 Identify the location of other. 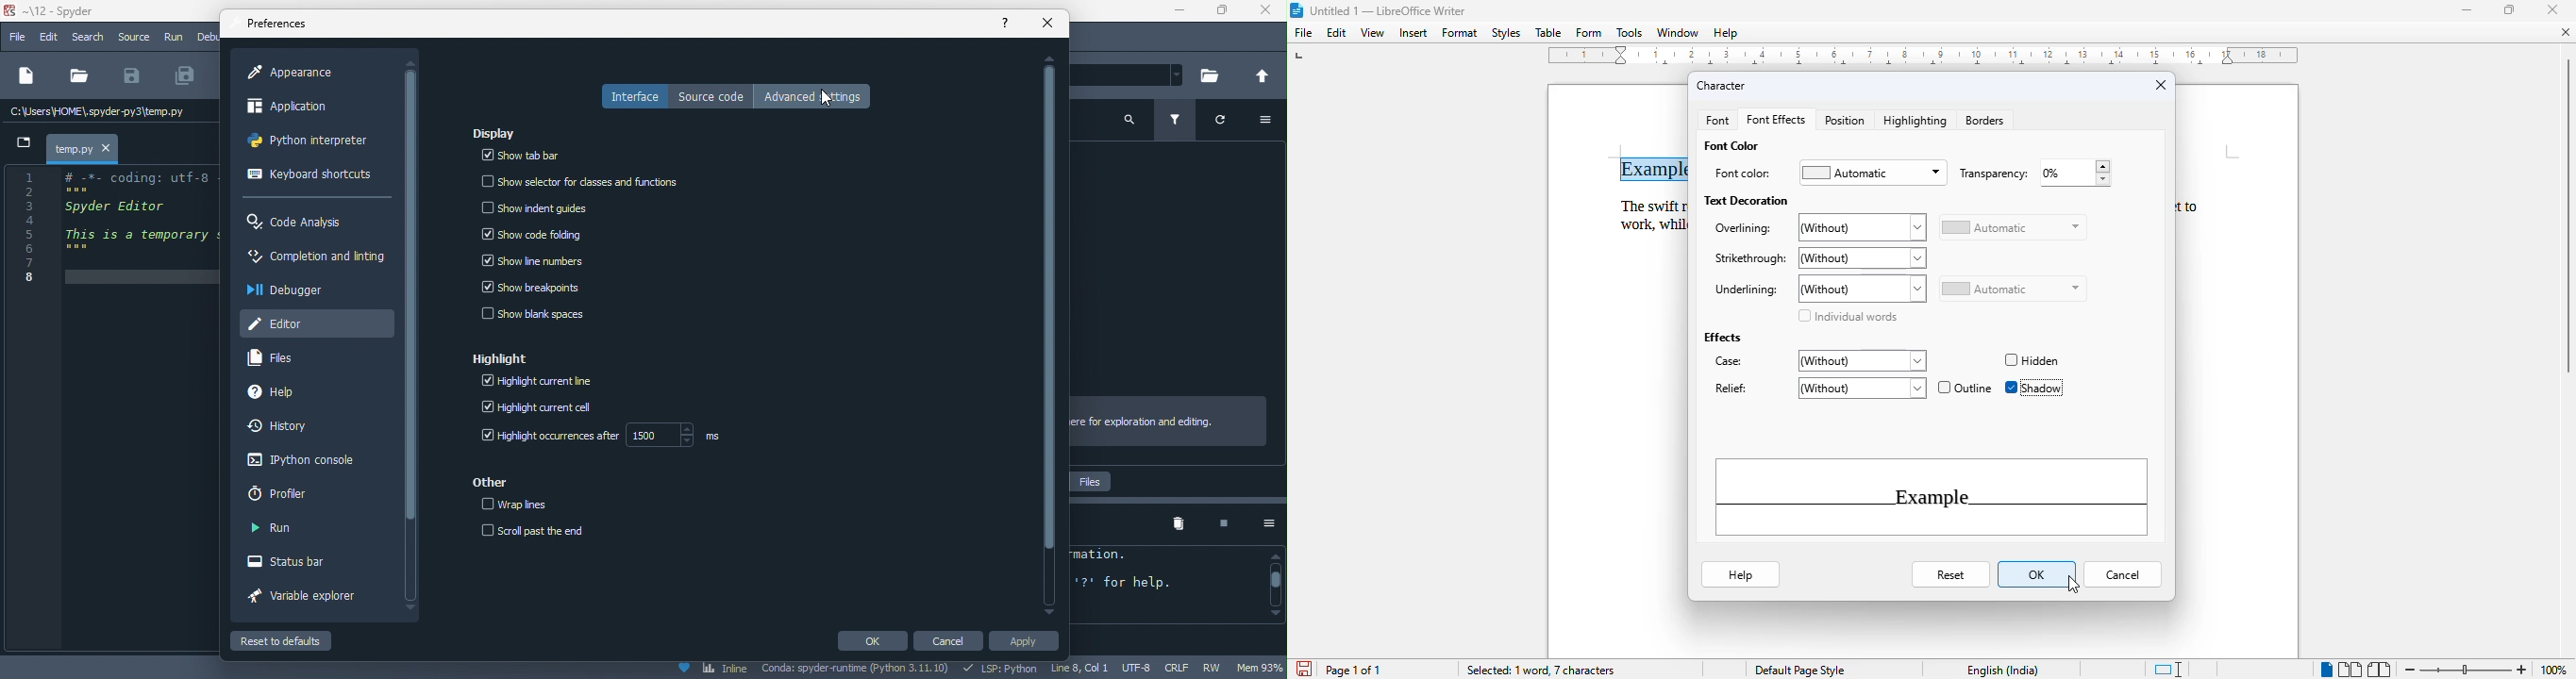
(495, 482).